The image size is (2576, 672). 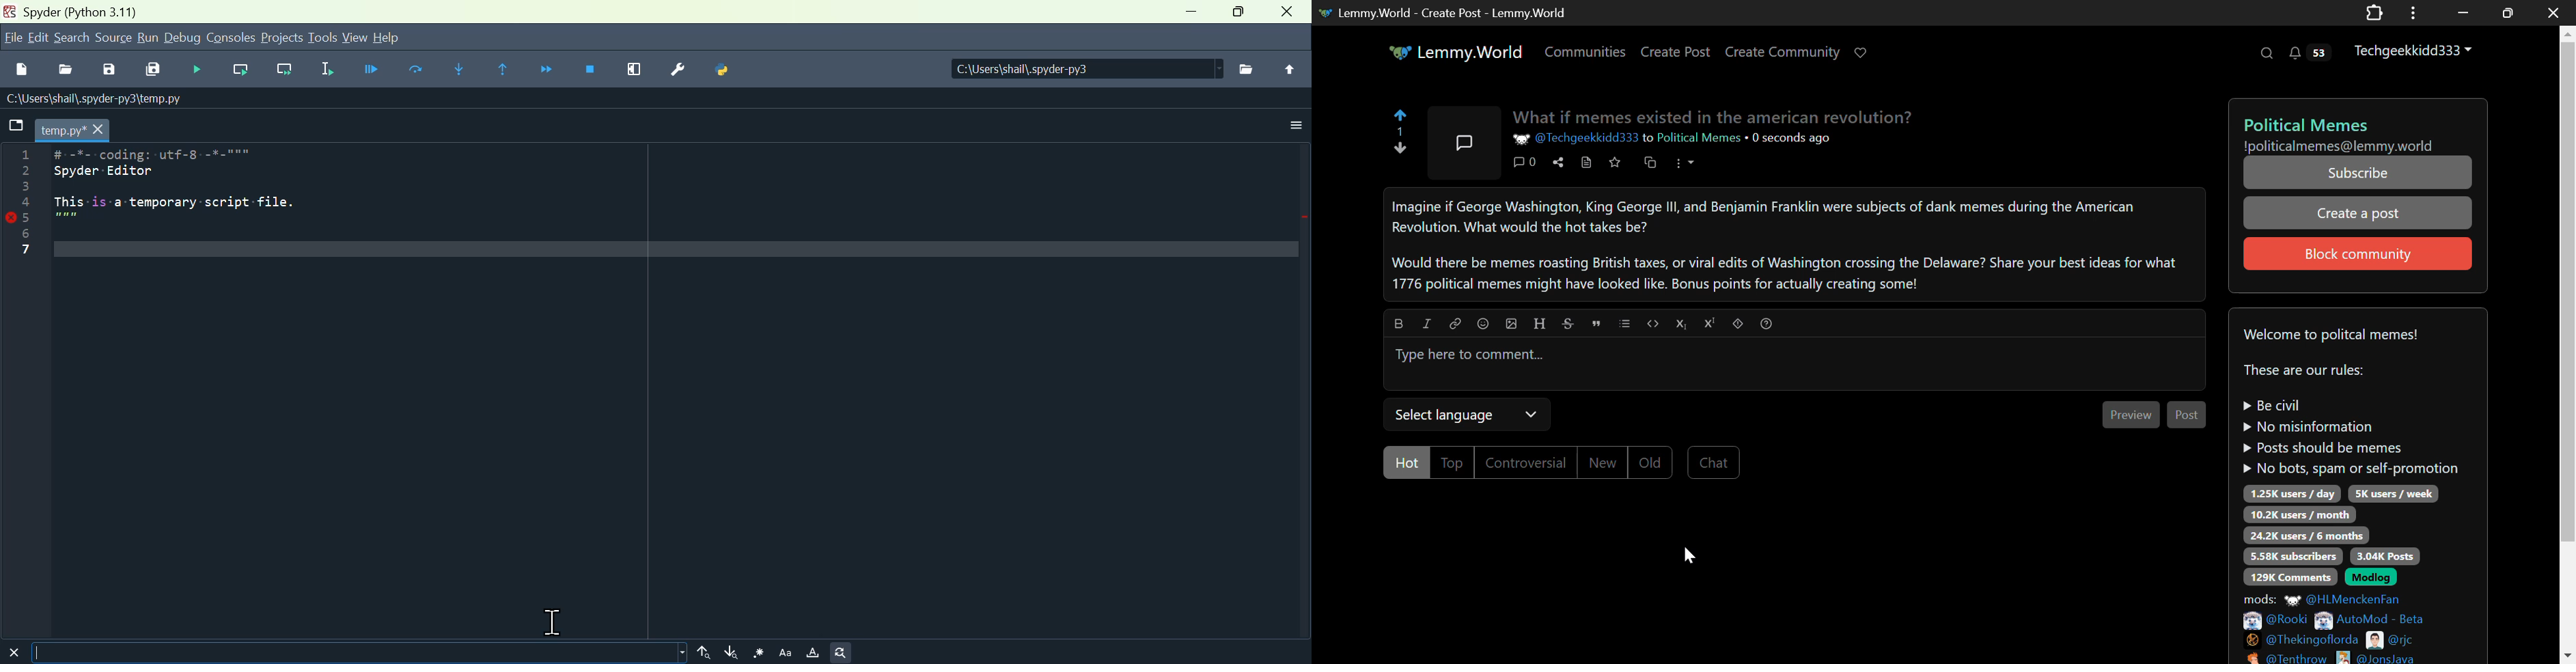 What do you see at coordinates (1790, 244) in the screenshot?
I see `Memes in American Revolution` at bounding box center [1790, 244].